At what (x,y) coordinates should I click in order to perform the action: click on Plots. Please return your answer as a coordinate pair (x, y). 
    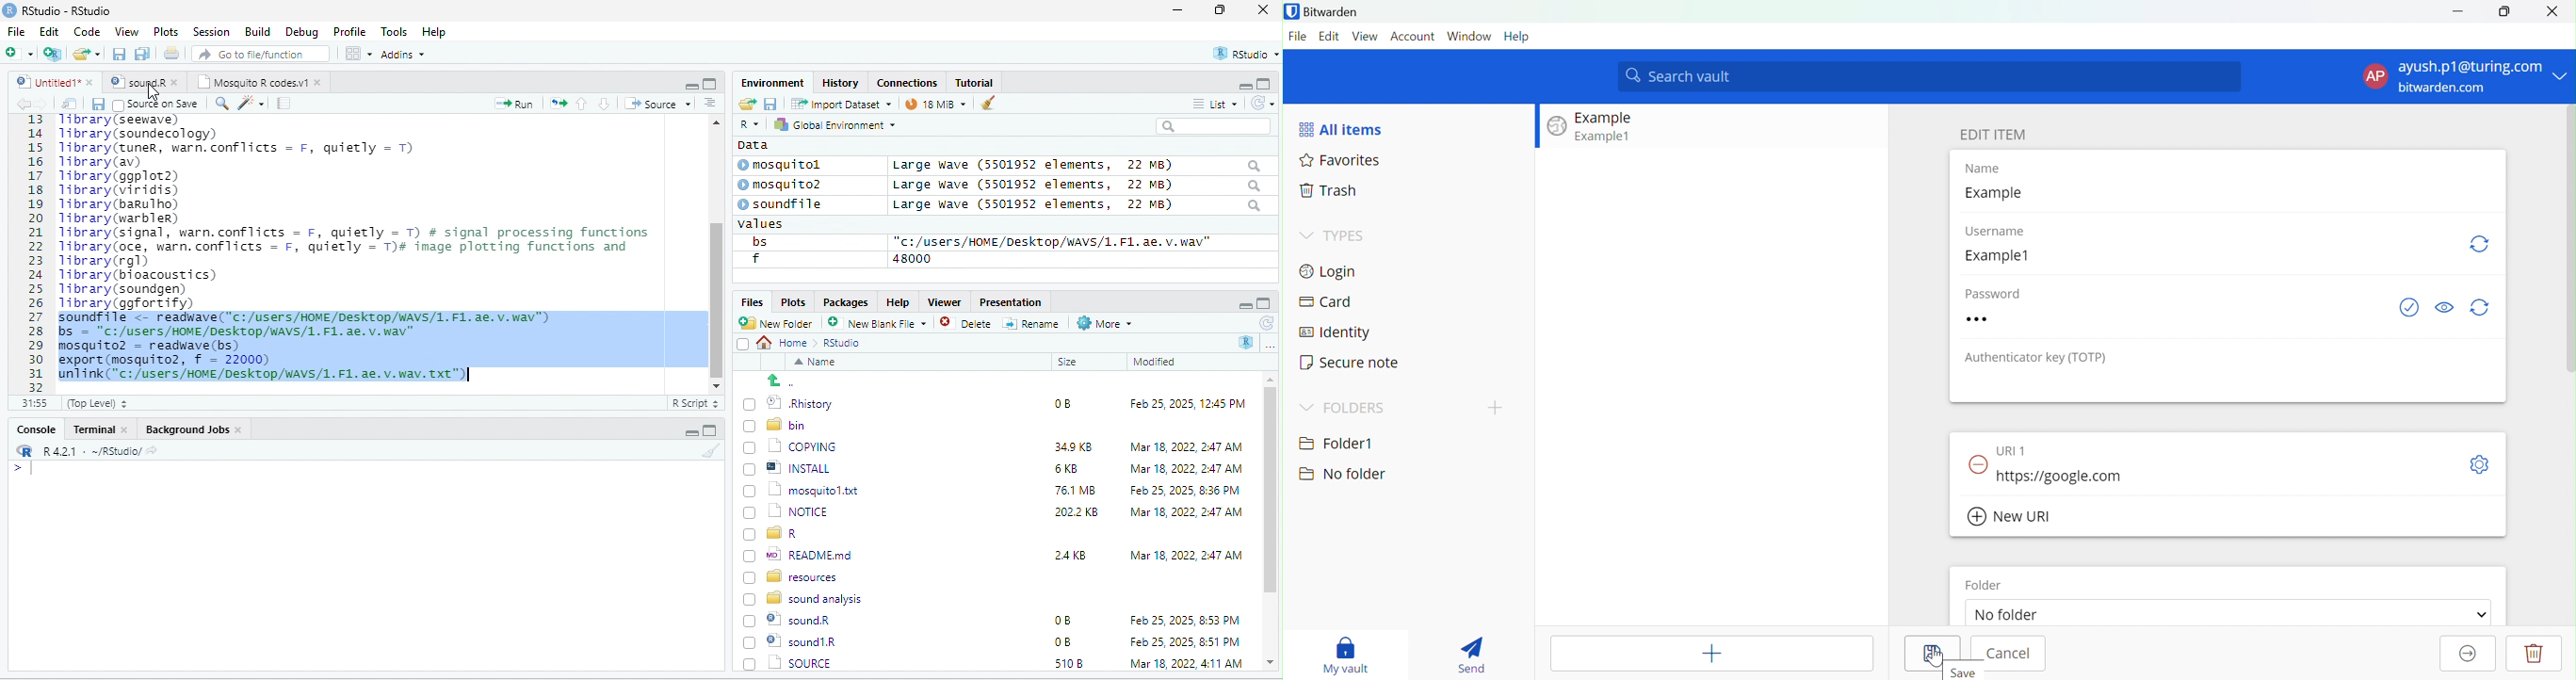
    Looking at the image, I should click on (167, 31).